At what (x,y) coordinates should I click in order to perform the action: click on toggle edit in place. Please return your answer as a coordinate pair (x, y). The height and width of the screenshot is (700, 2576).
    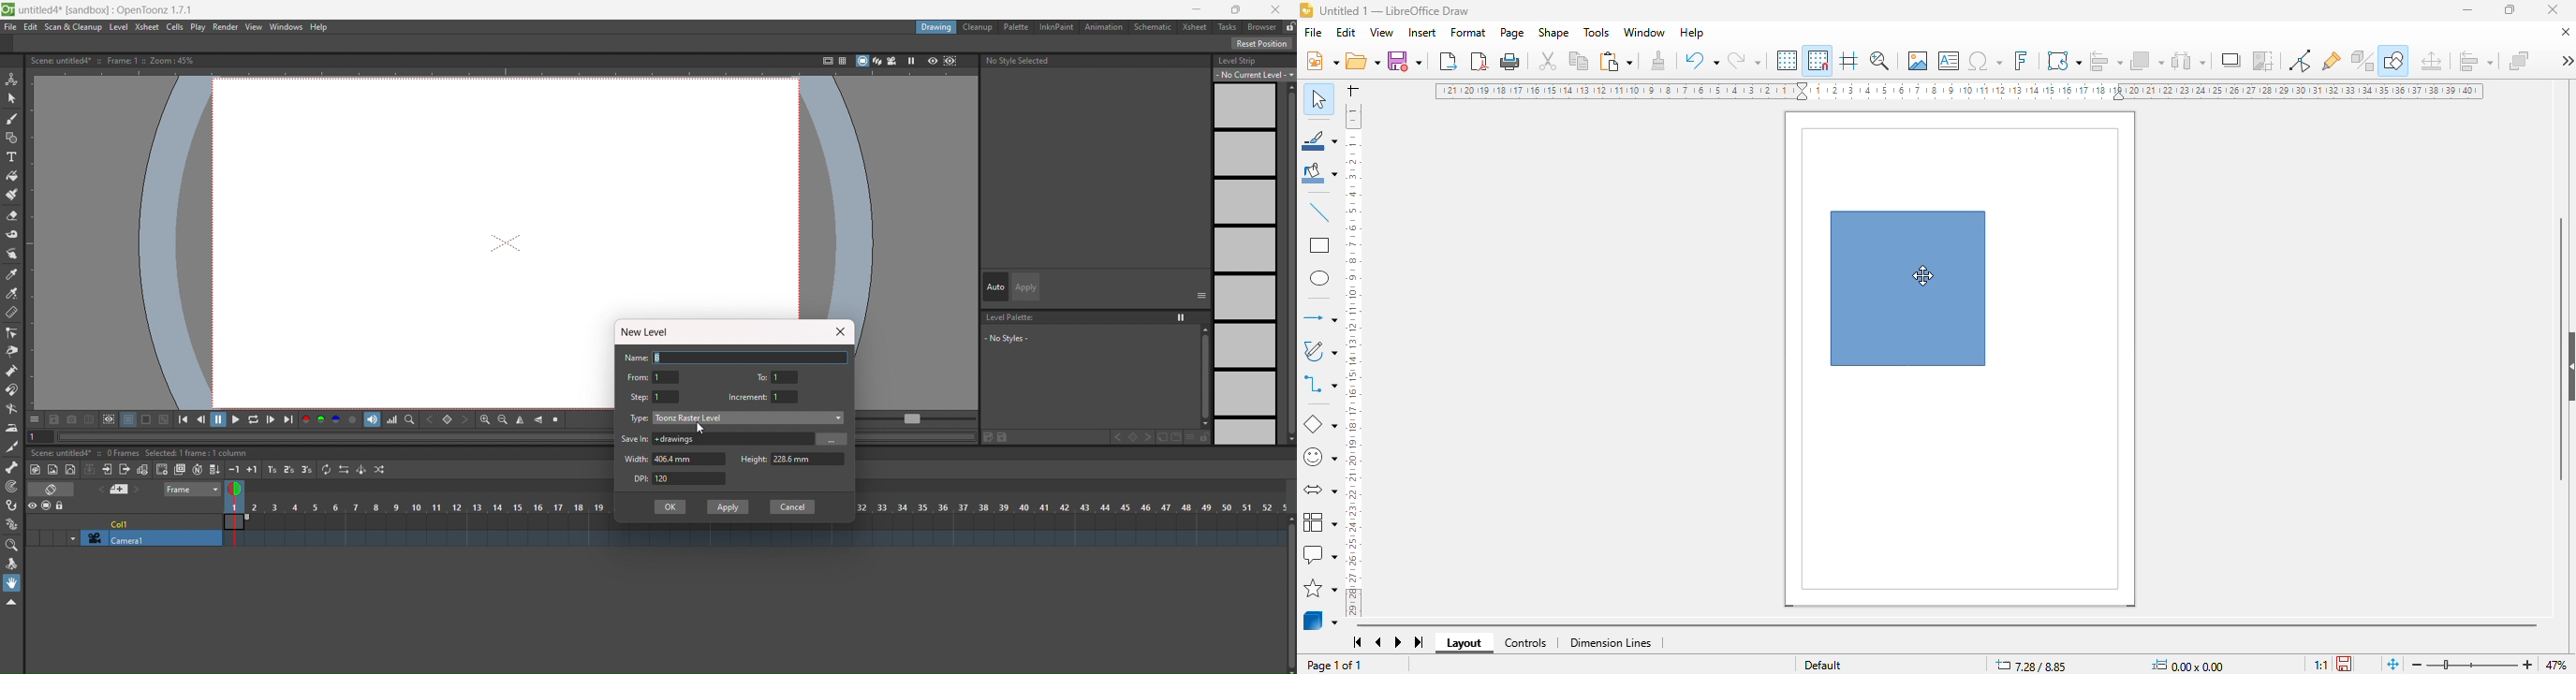
    Looking at the image, I should click on (141, 469).